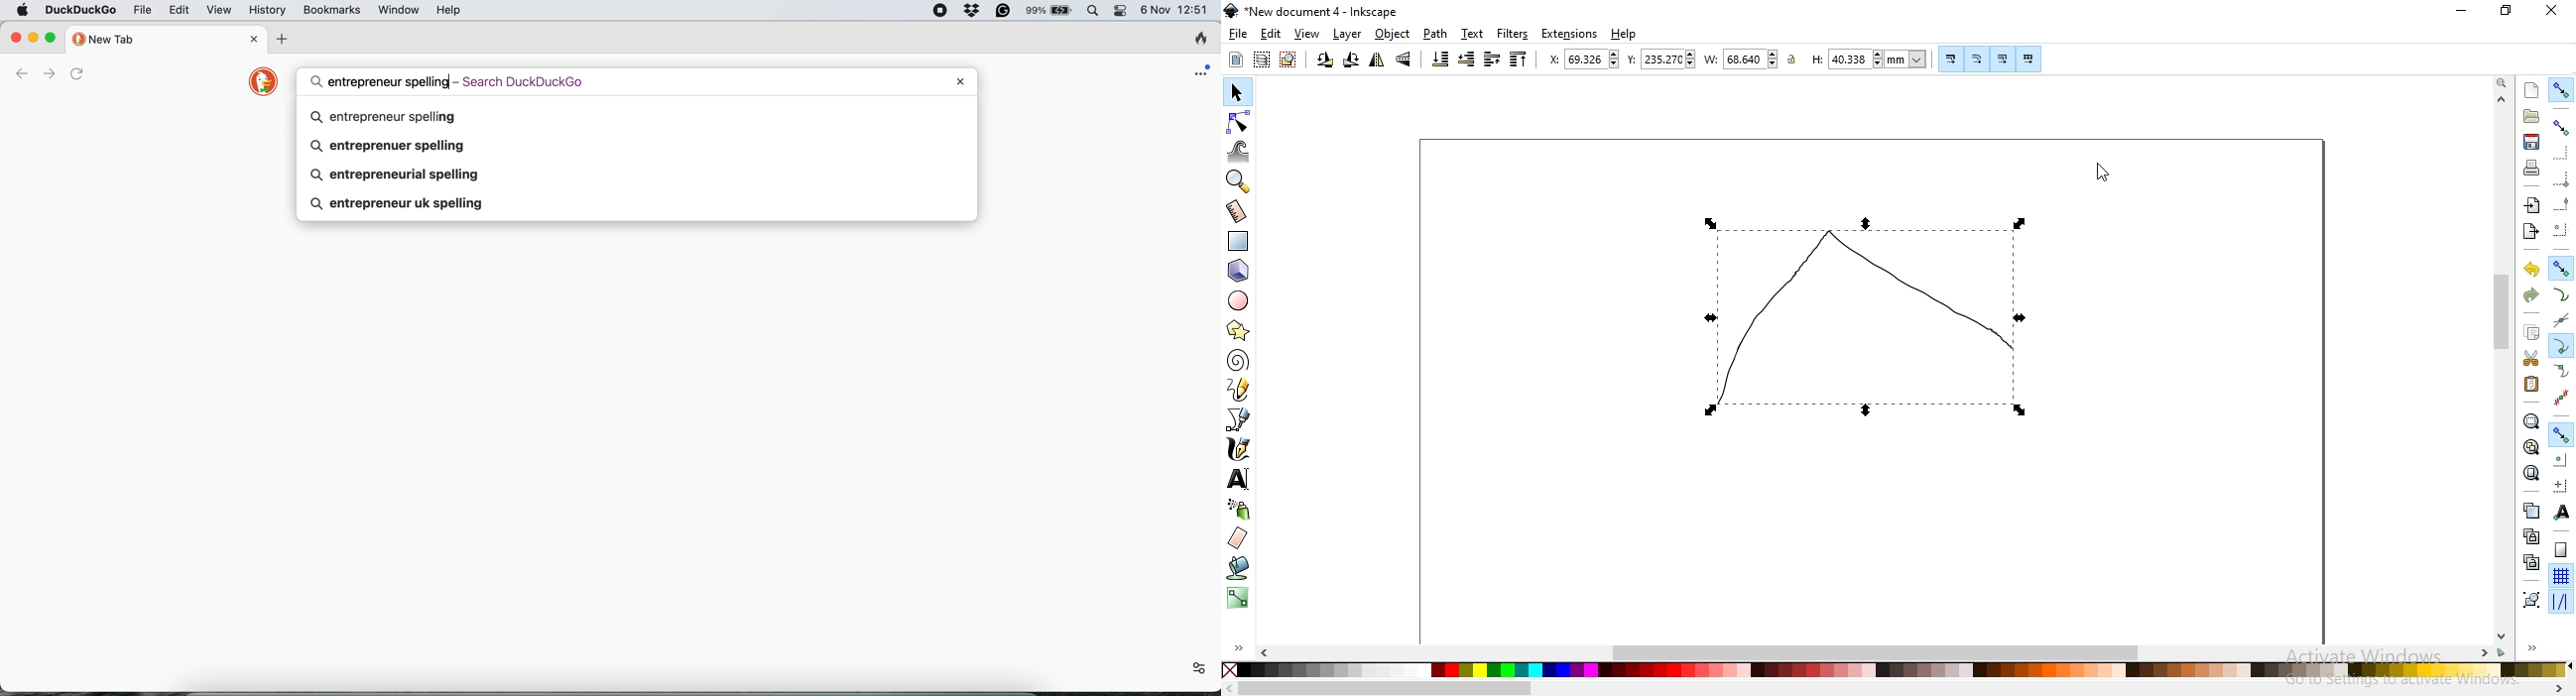 This screenshot has height=700, width=2576. Describe the element at coordinates (2562, 512) in the screenshot. I see `snap text anchors and baseline` at that location.